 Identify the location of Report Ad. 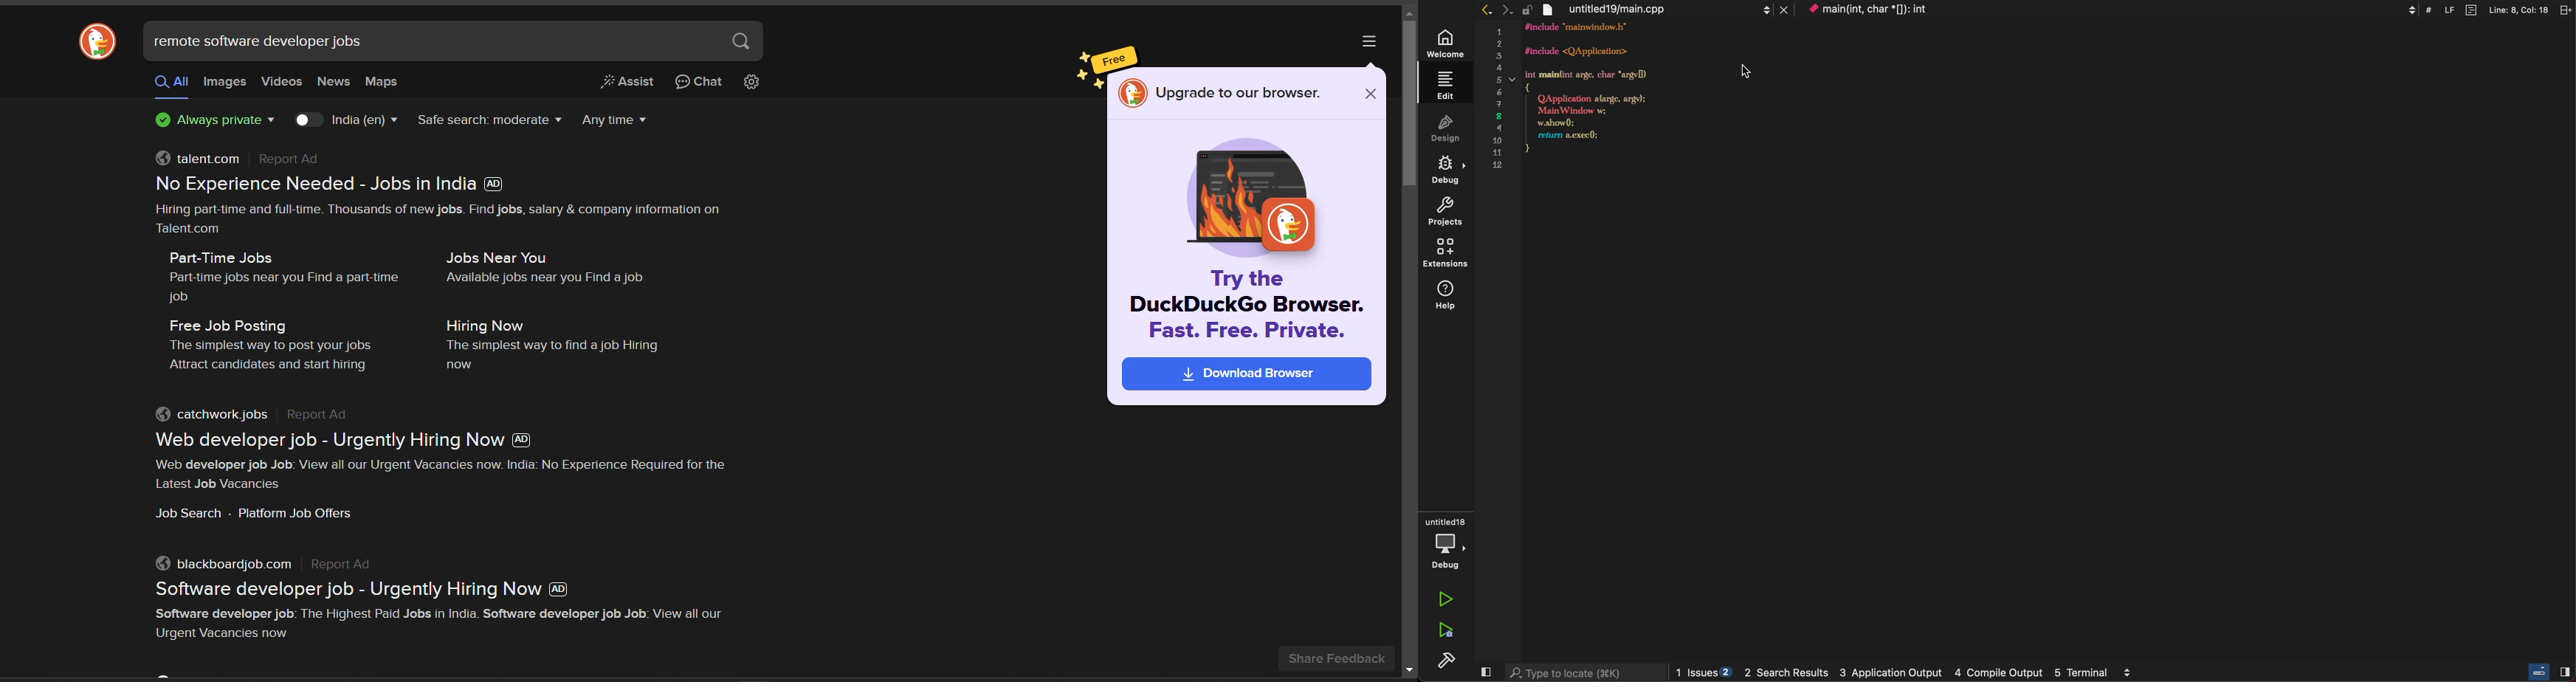
(287, 159).